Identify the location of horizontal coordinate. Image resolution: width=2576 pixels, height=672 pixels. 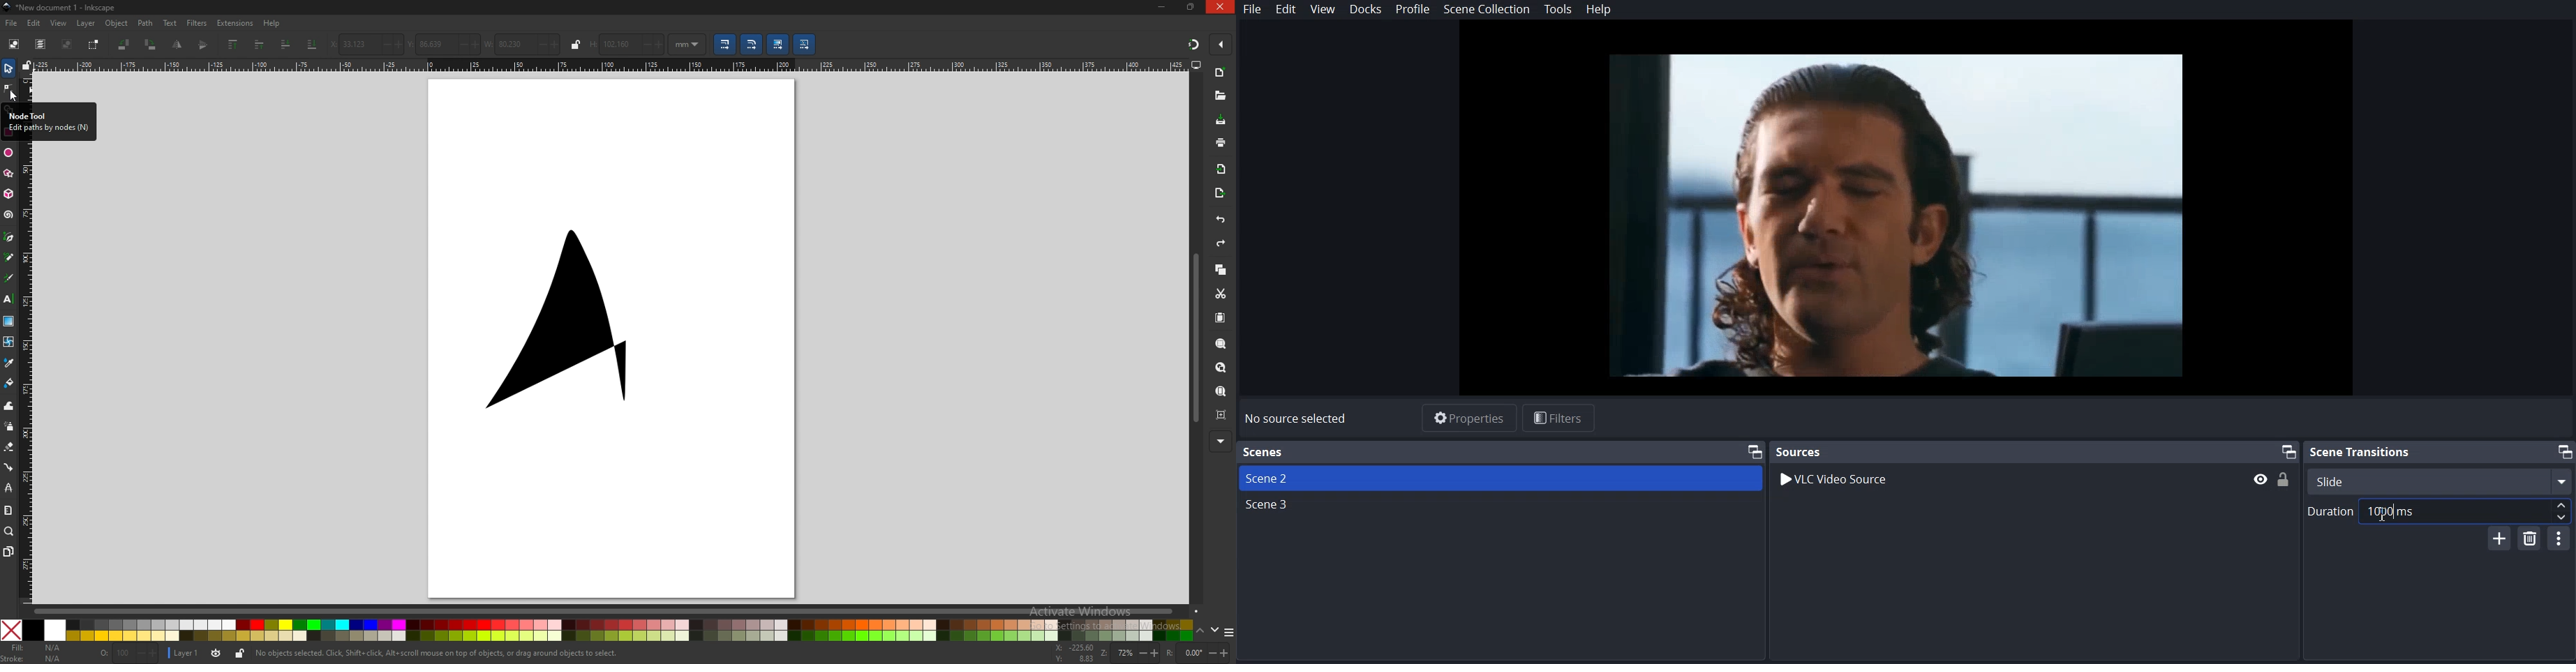
(366, 44).